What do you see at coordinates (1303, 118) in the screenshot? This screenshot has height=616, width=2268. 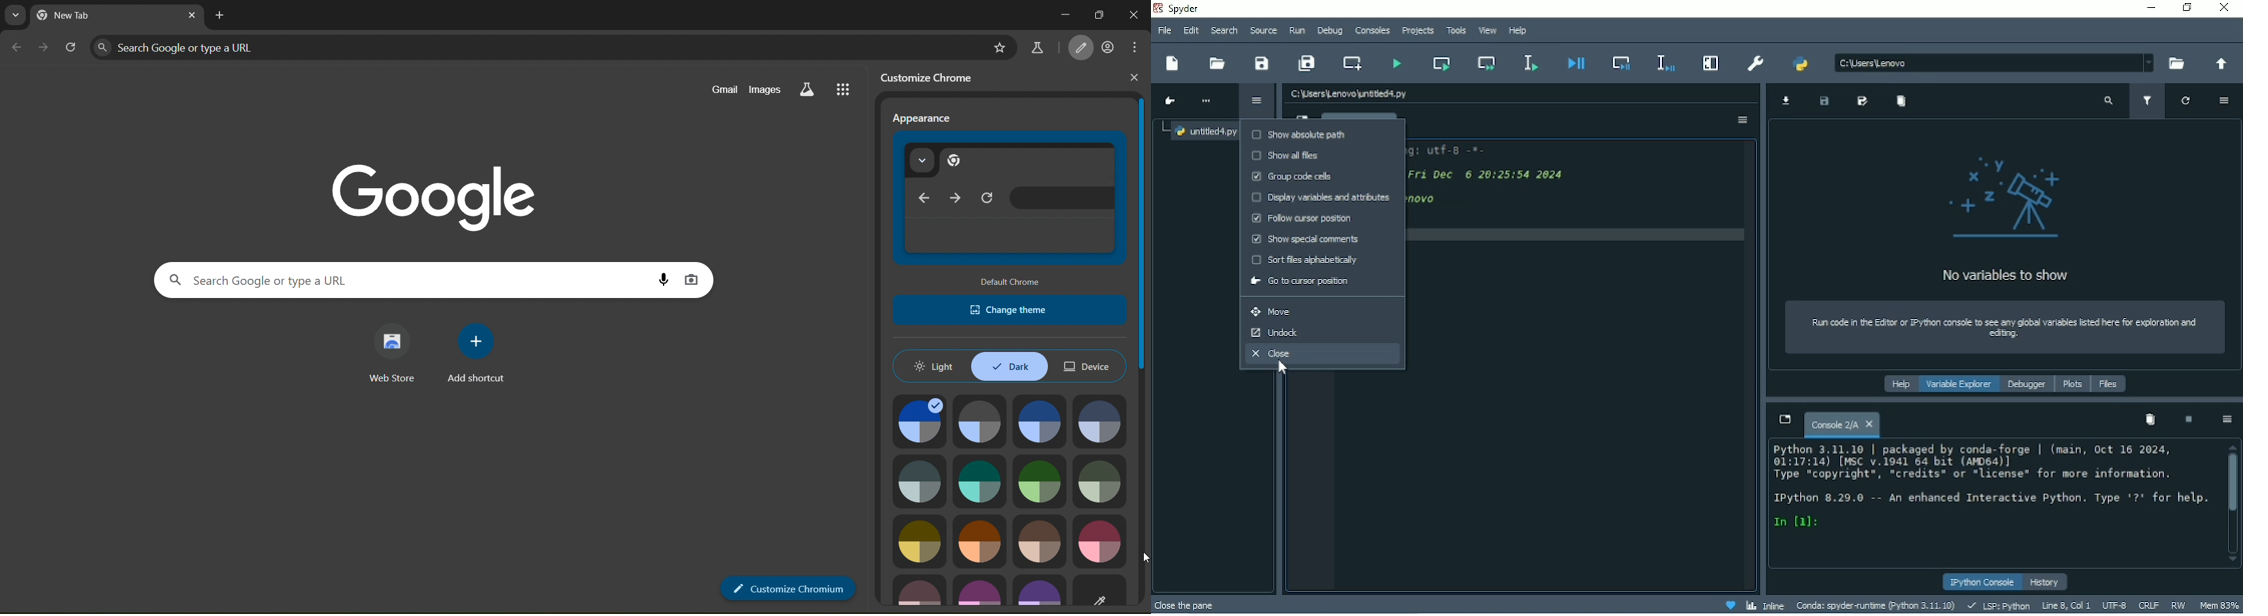 I see `Browse tabs` at bounding box center [1303, 118].